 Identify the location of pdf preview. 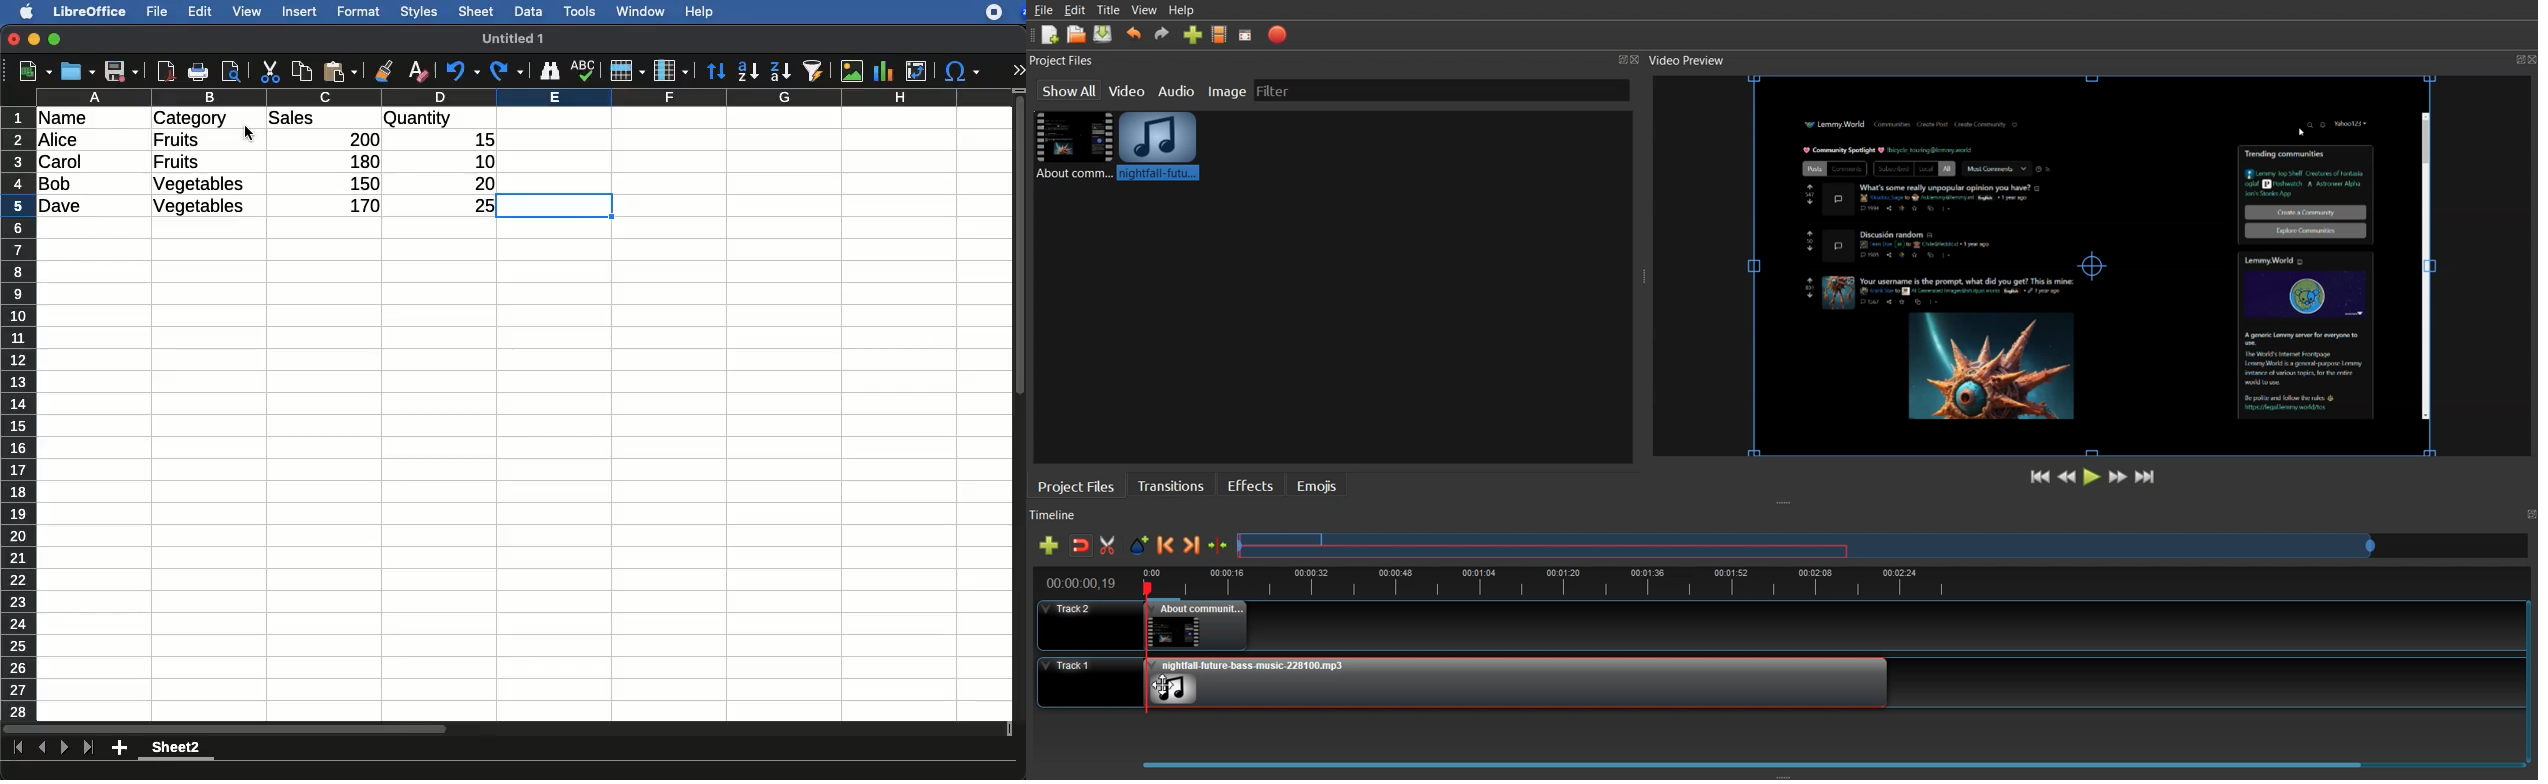
(167, 71).